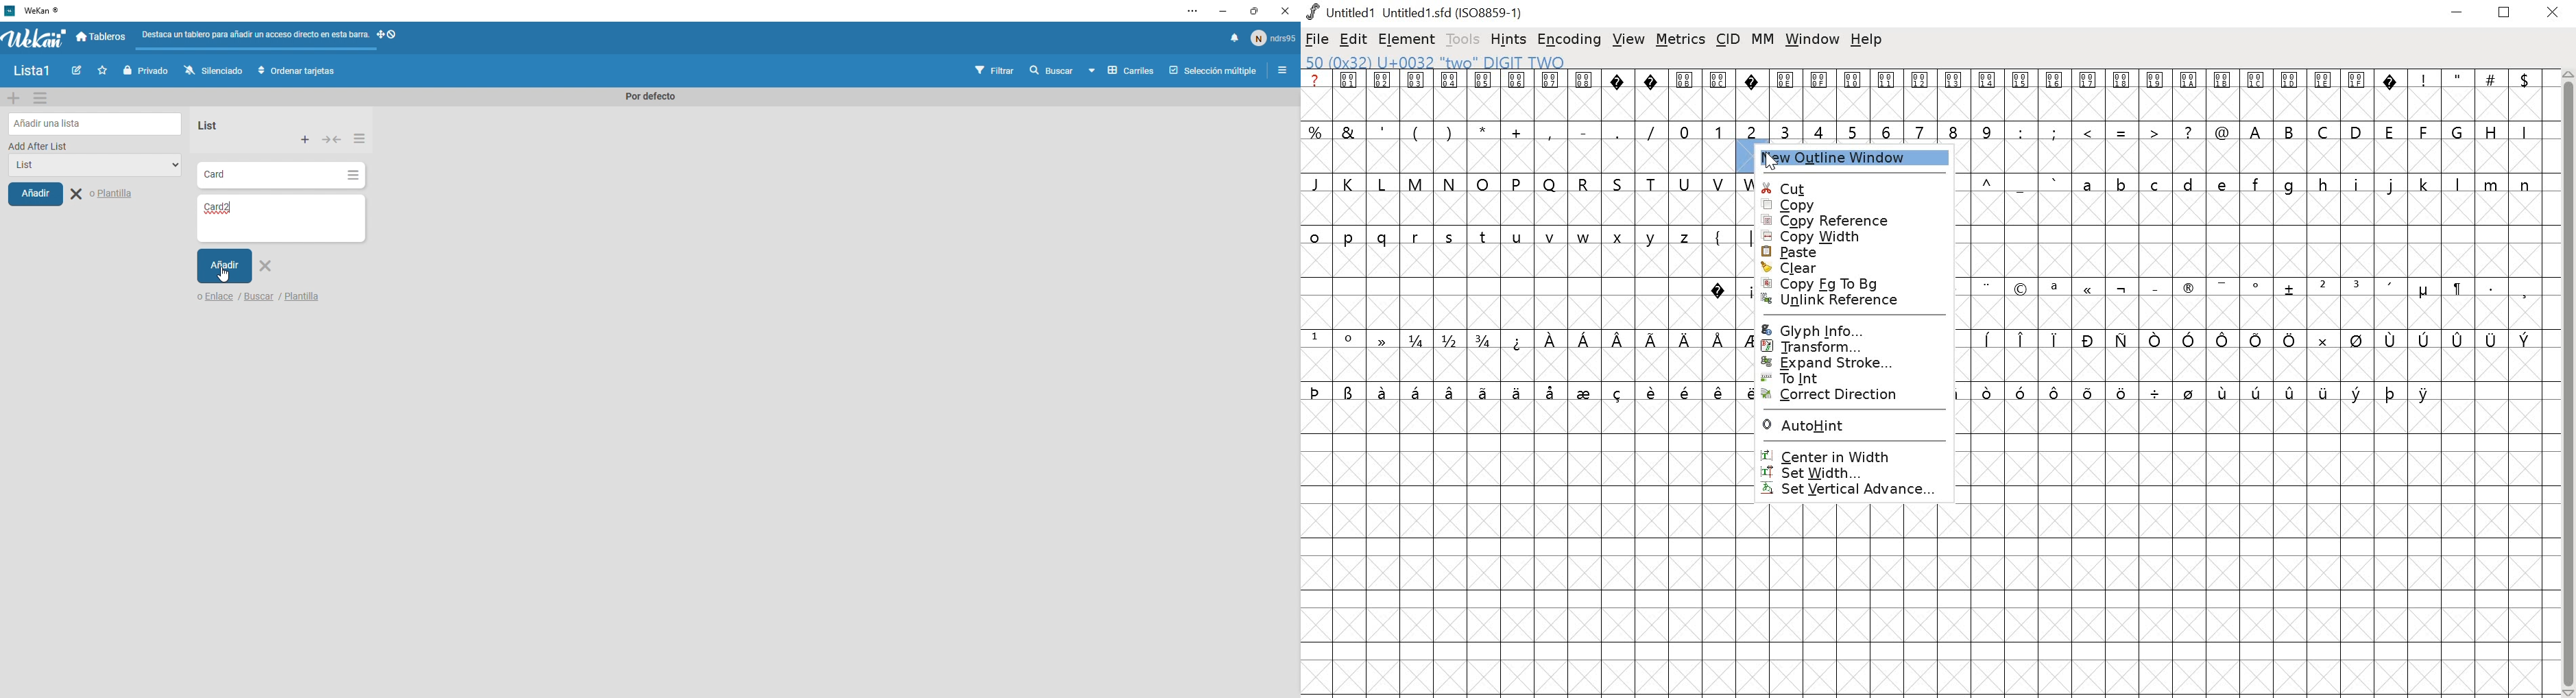 The width and height of the screenshot is (2576, 700). What do you see at coordinates (2255, 288) in the screenshot?
I see `glyphs` at bounding box center [2255, 288].